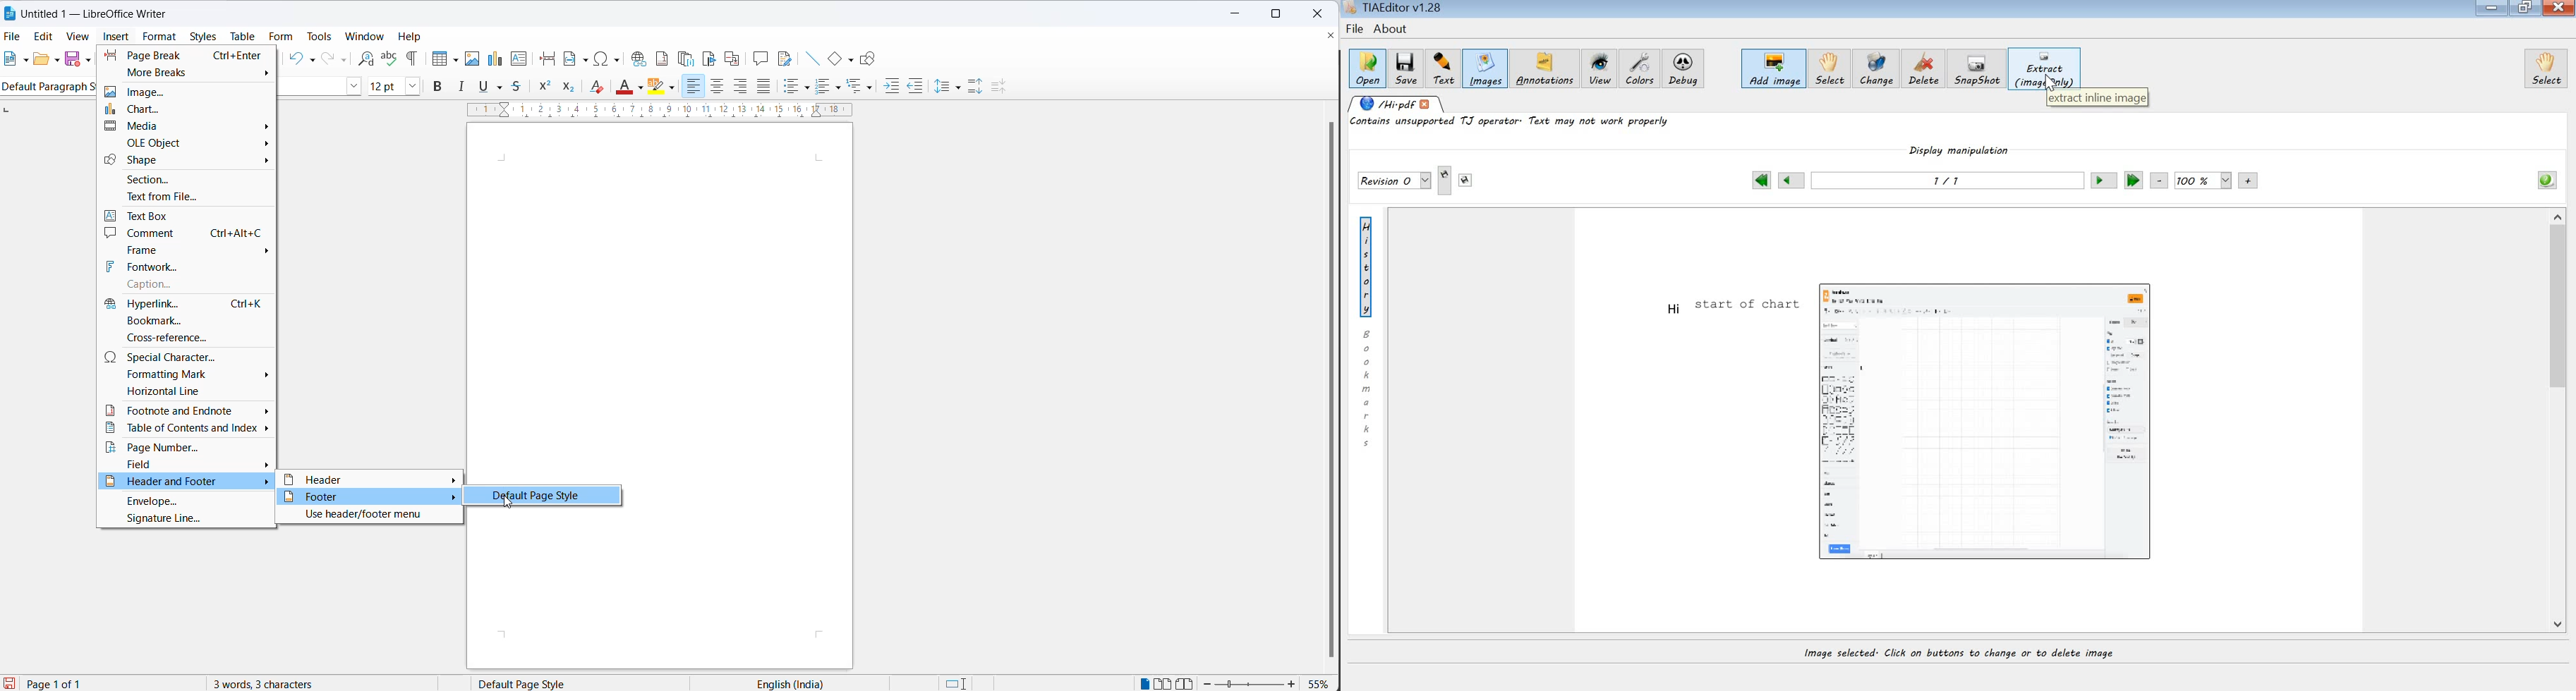 Image resolution: width=2576 pixels, height=700 pixels. Describe the element at coordinates (663, 59) in the screenshot. I see `insert footnote` at that location.